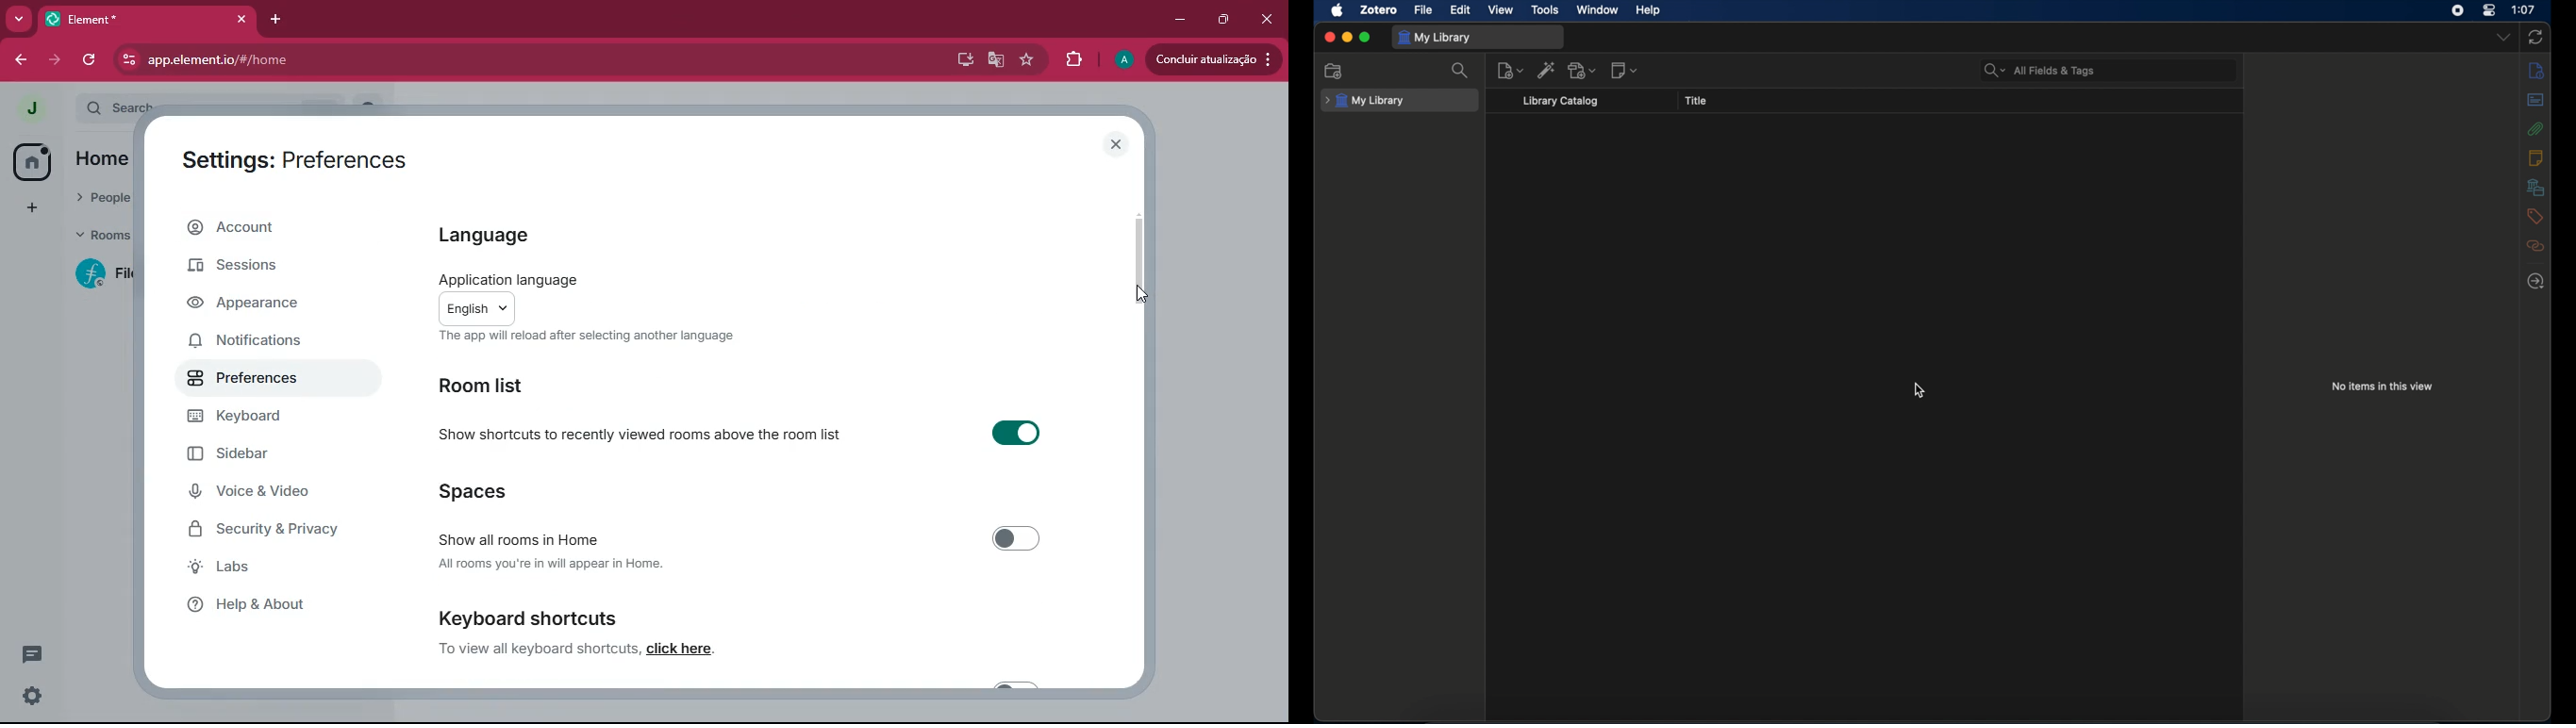  What do you see at coordinates (2536, 186) in the screenshot?
I see `libraries` at bounding box center [2536, 186].